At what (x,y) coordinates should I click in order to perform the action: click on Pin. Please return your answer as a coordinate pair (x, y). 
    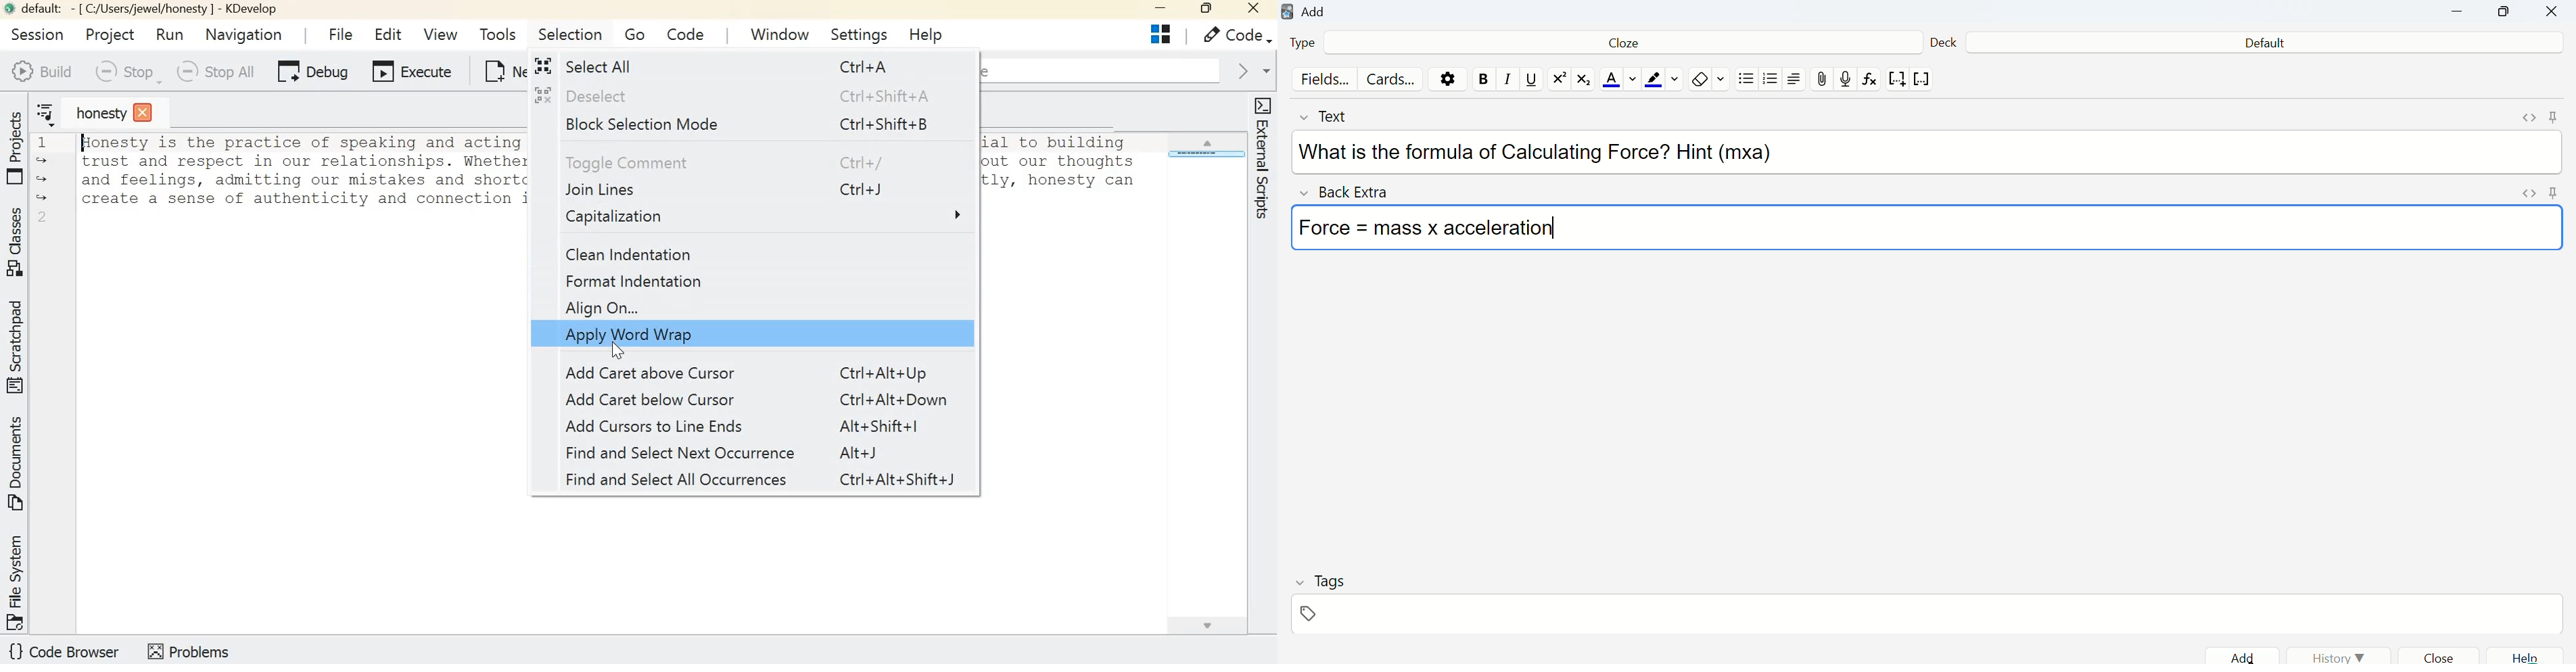
    Looking at the image, I should click on (2552, 193).